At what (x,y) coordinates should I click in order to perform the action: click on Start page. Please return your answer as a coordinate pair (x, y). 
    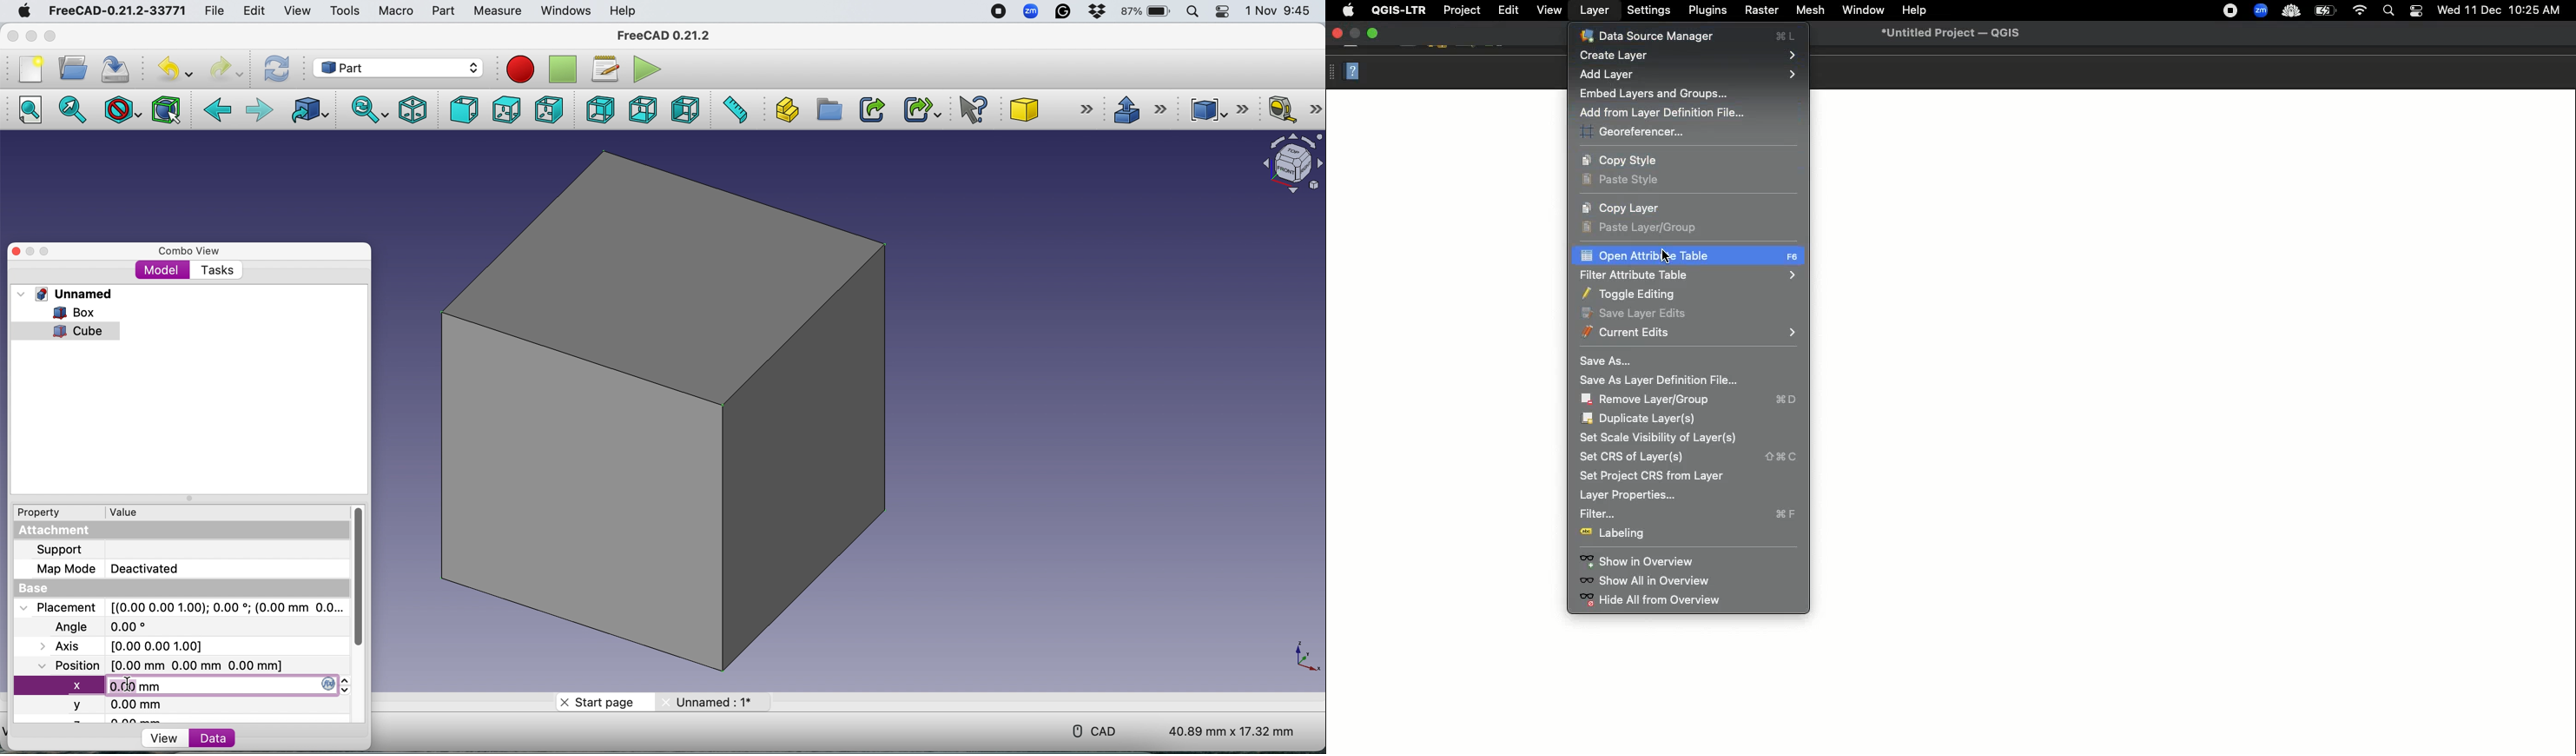
    Looking at the image, I should click on (602, 703).